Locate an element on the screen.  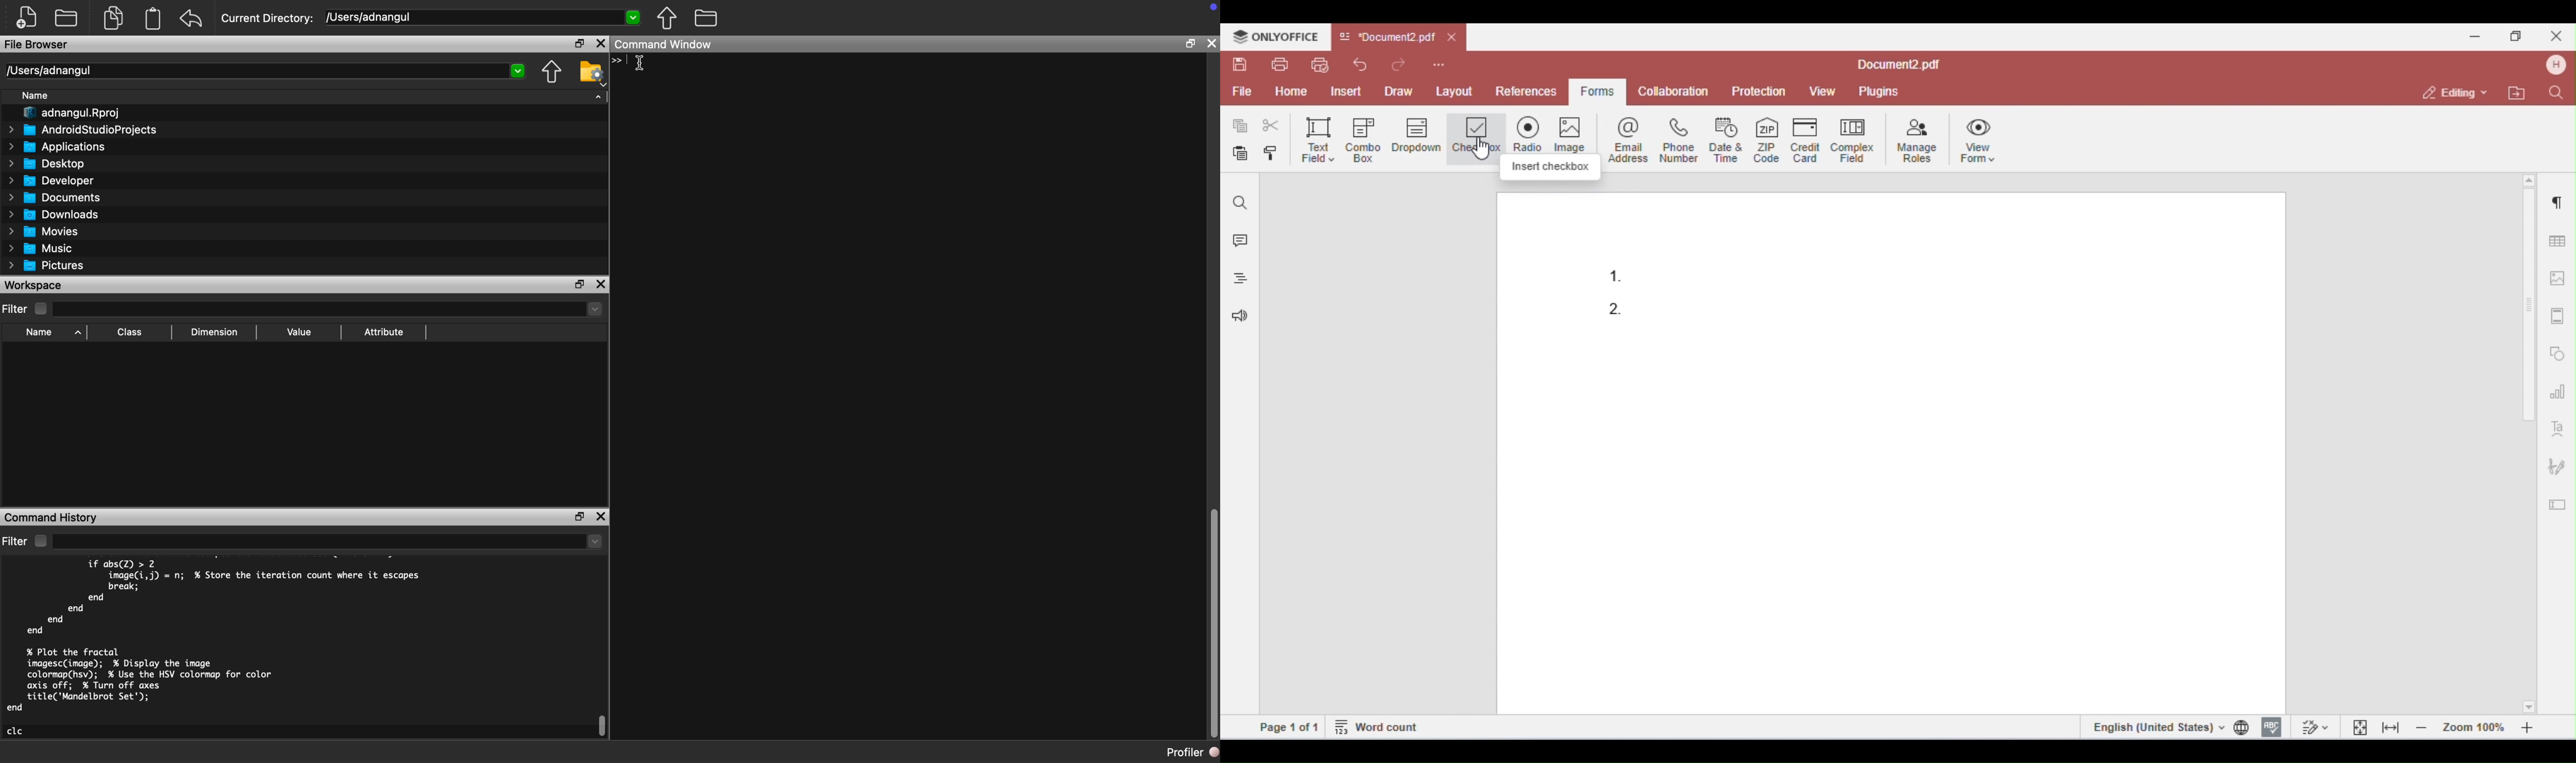
Close is located at coordinates (602, 44).